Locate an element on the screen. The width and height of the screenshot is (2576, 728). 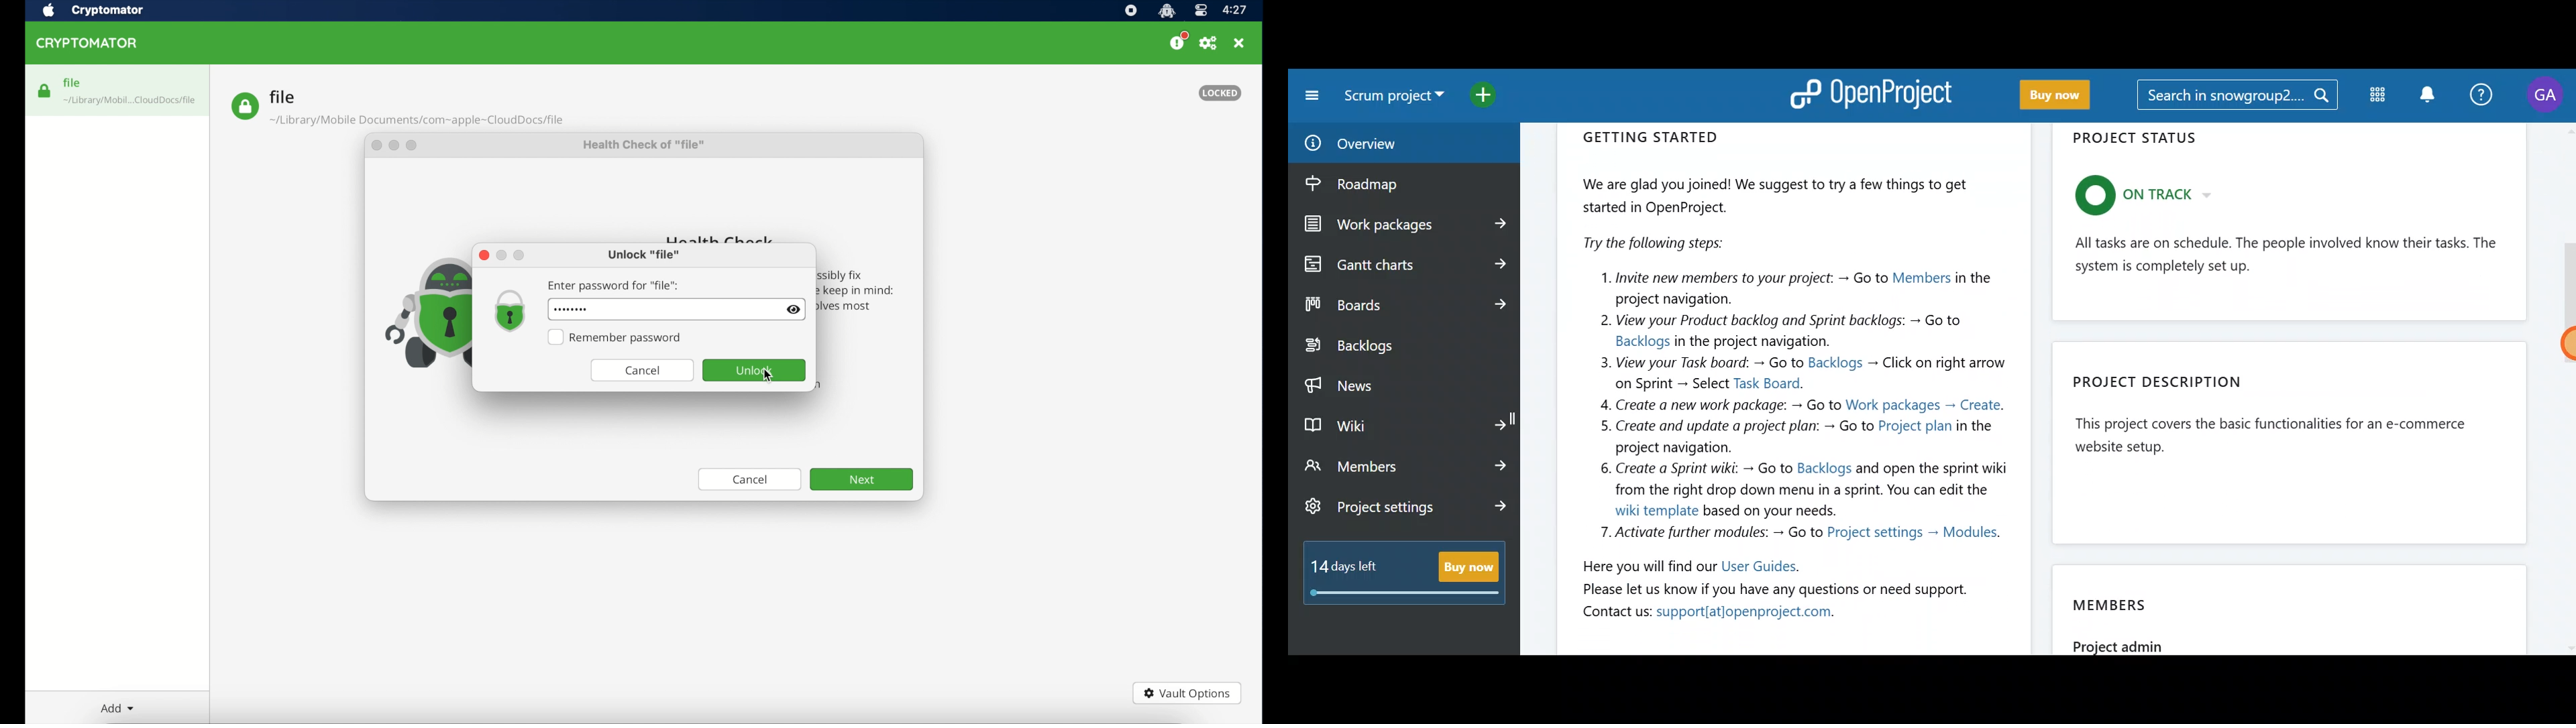
Notification centre is located at coordinates (2424, 94).